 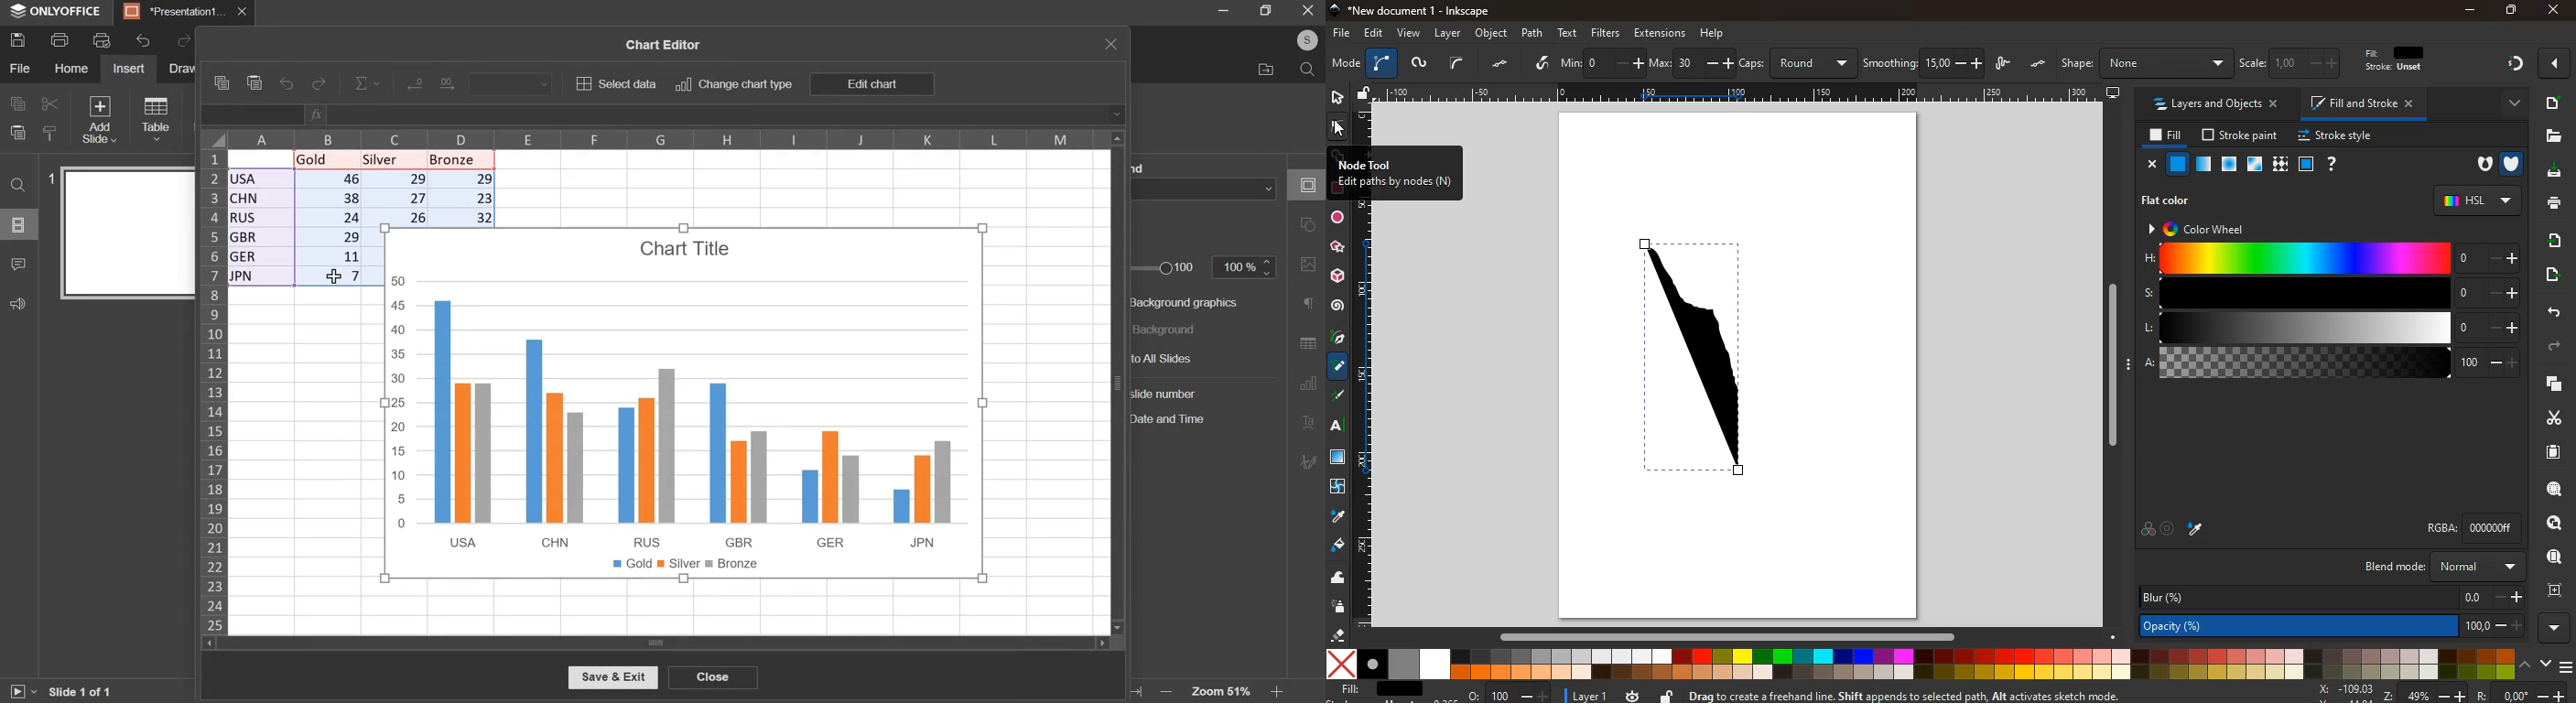 I want to click on copy, so click(x=220, y=83).